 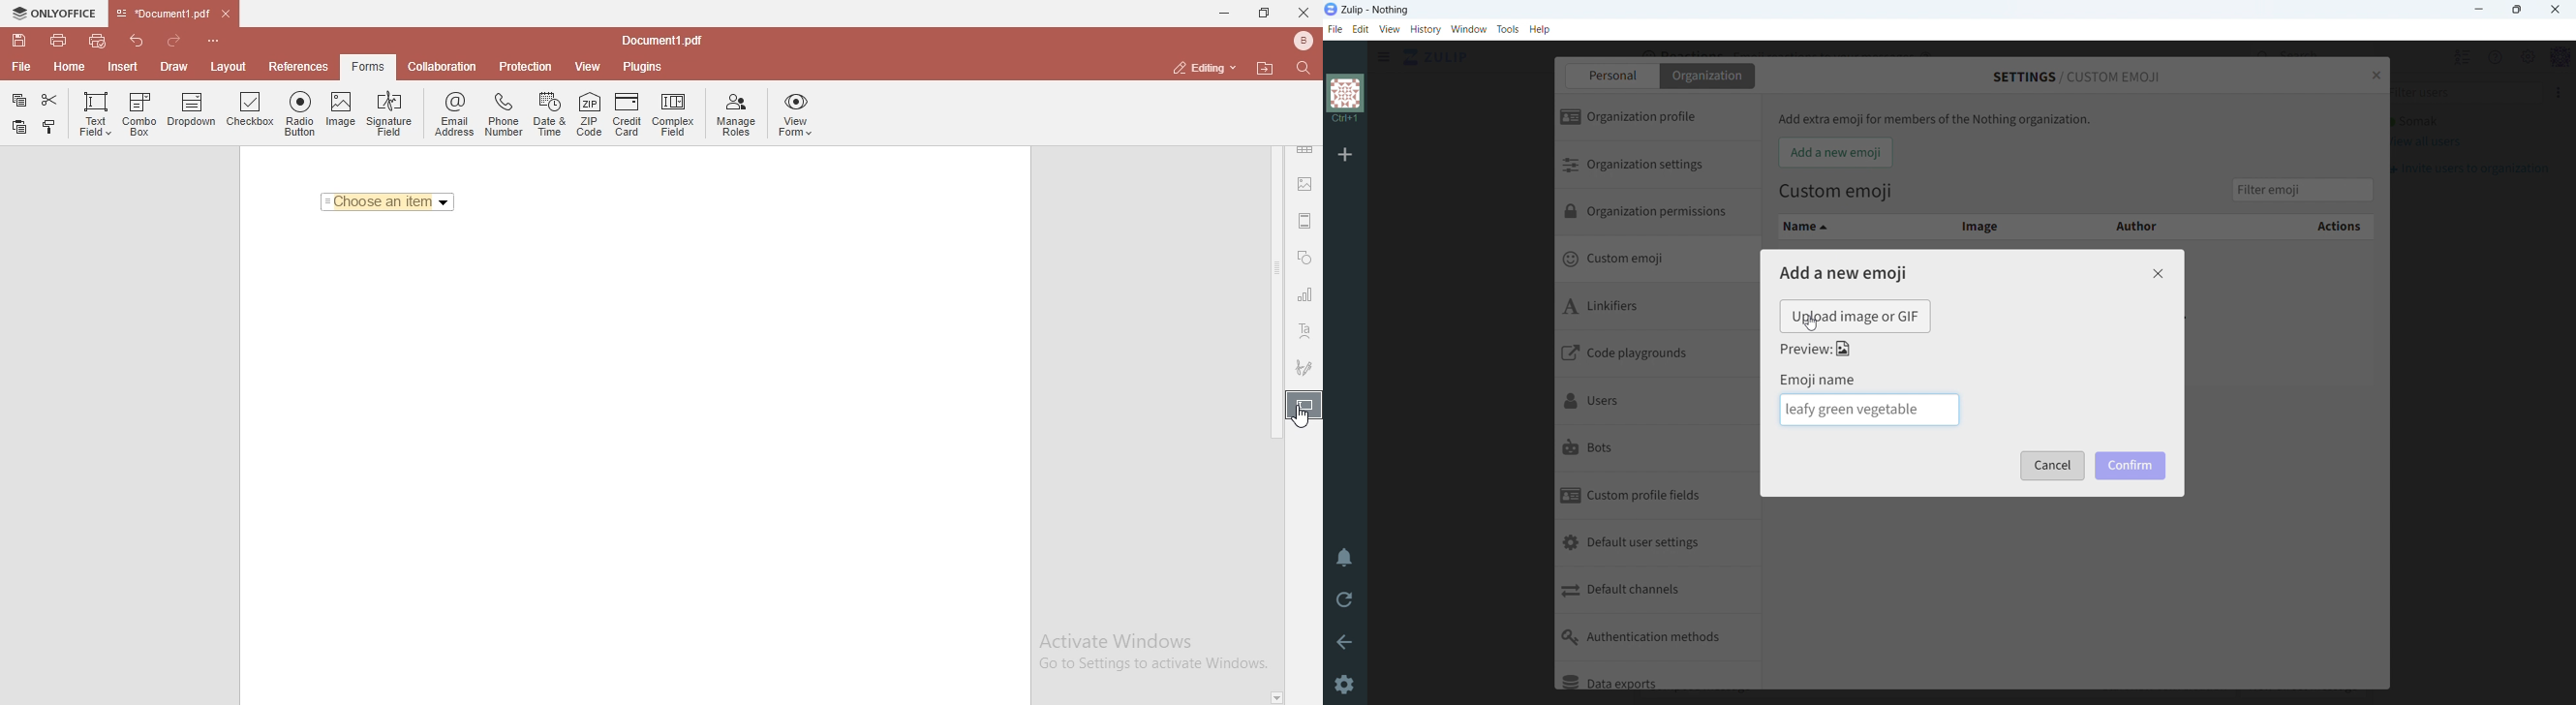 What do you see at coordinates (1657, 676) in the screenshot?
I see `data exports` at bounding box center [1657, 676].